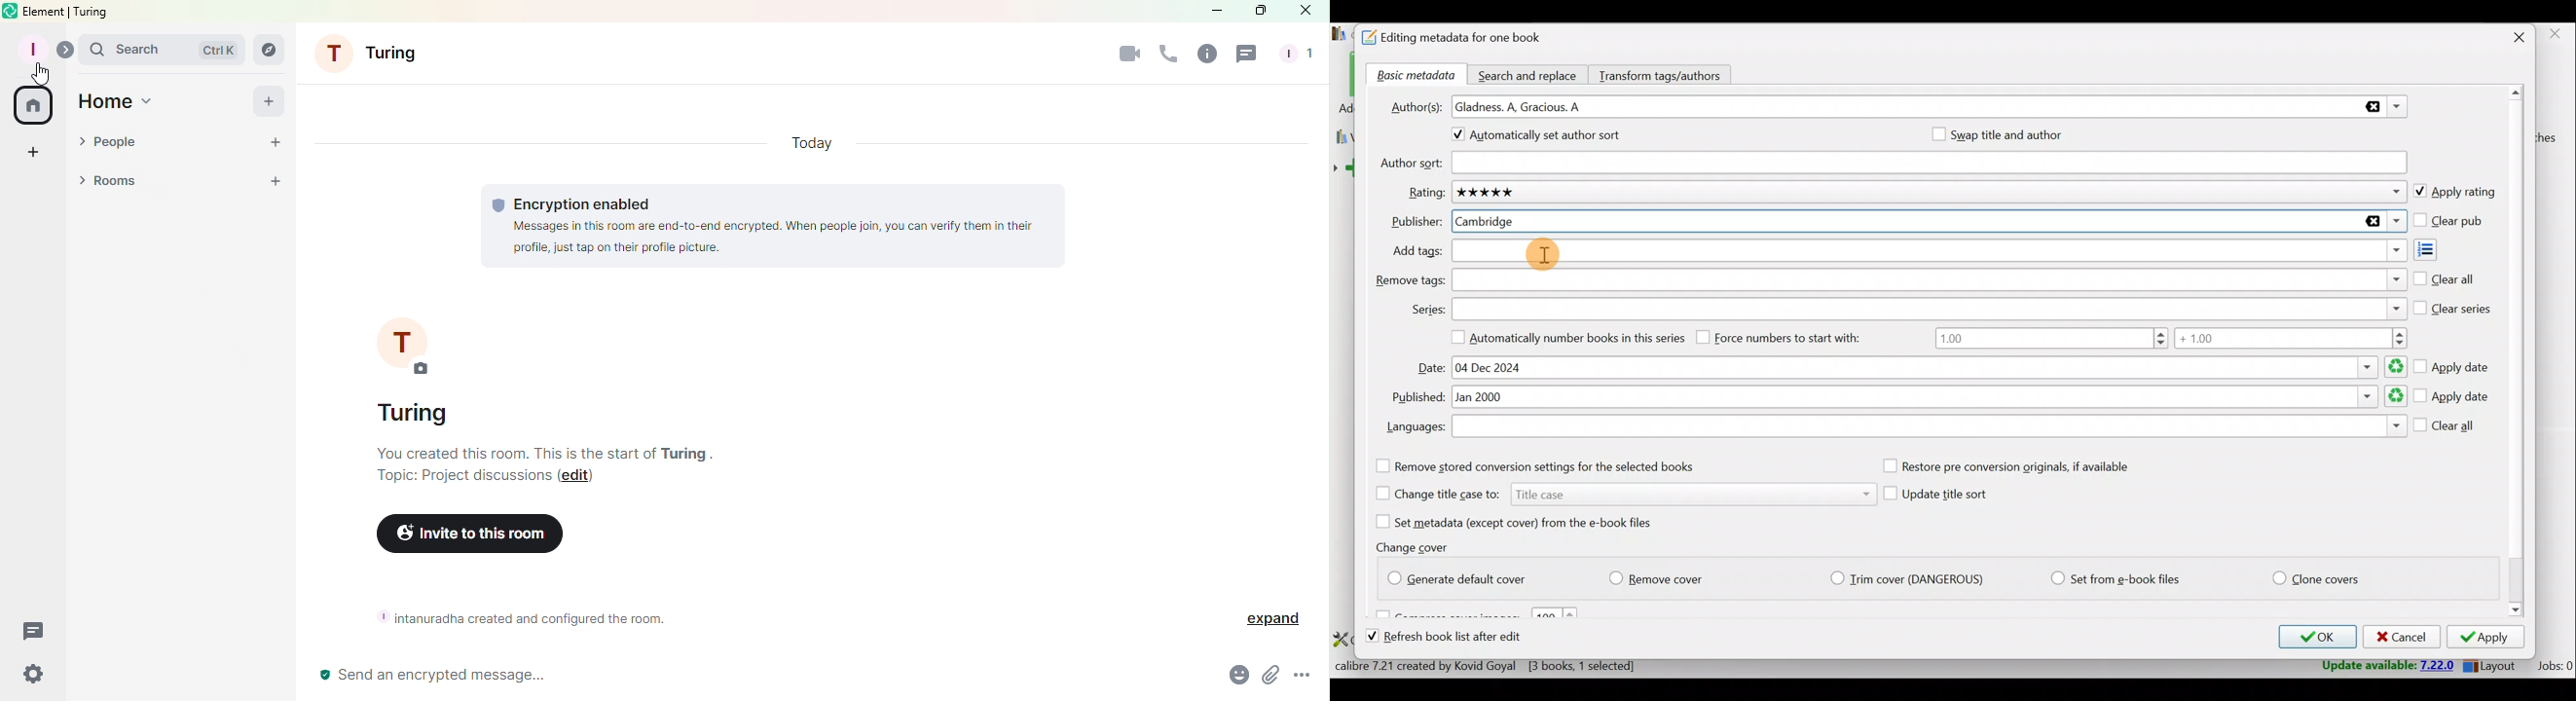 The image size is (2576, 728). Describe the element at coordinates (1929, 428) in the screenshot. I see `Languages` at that location.